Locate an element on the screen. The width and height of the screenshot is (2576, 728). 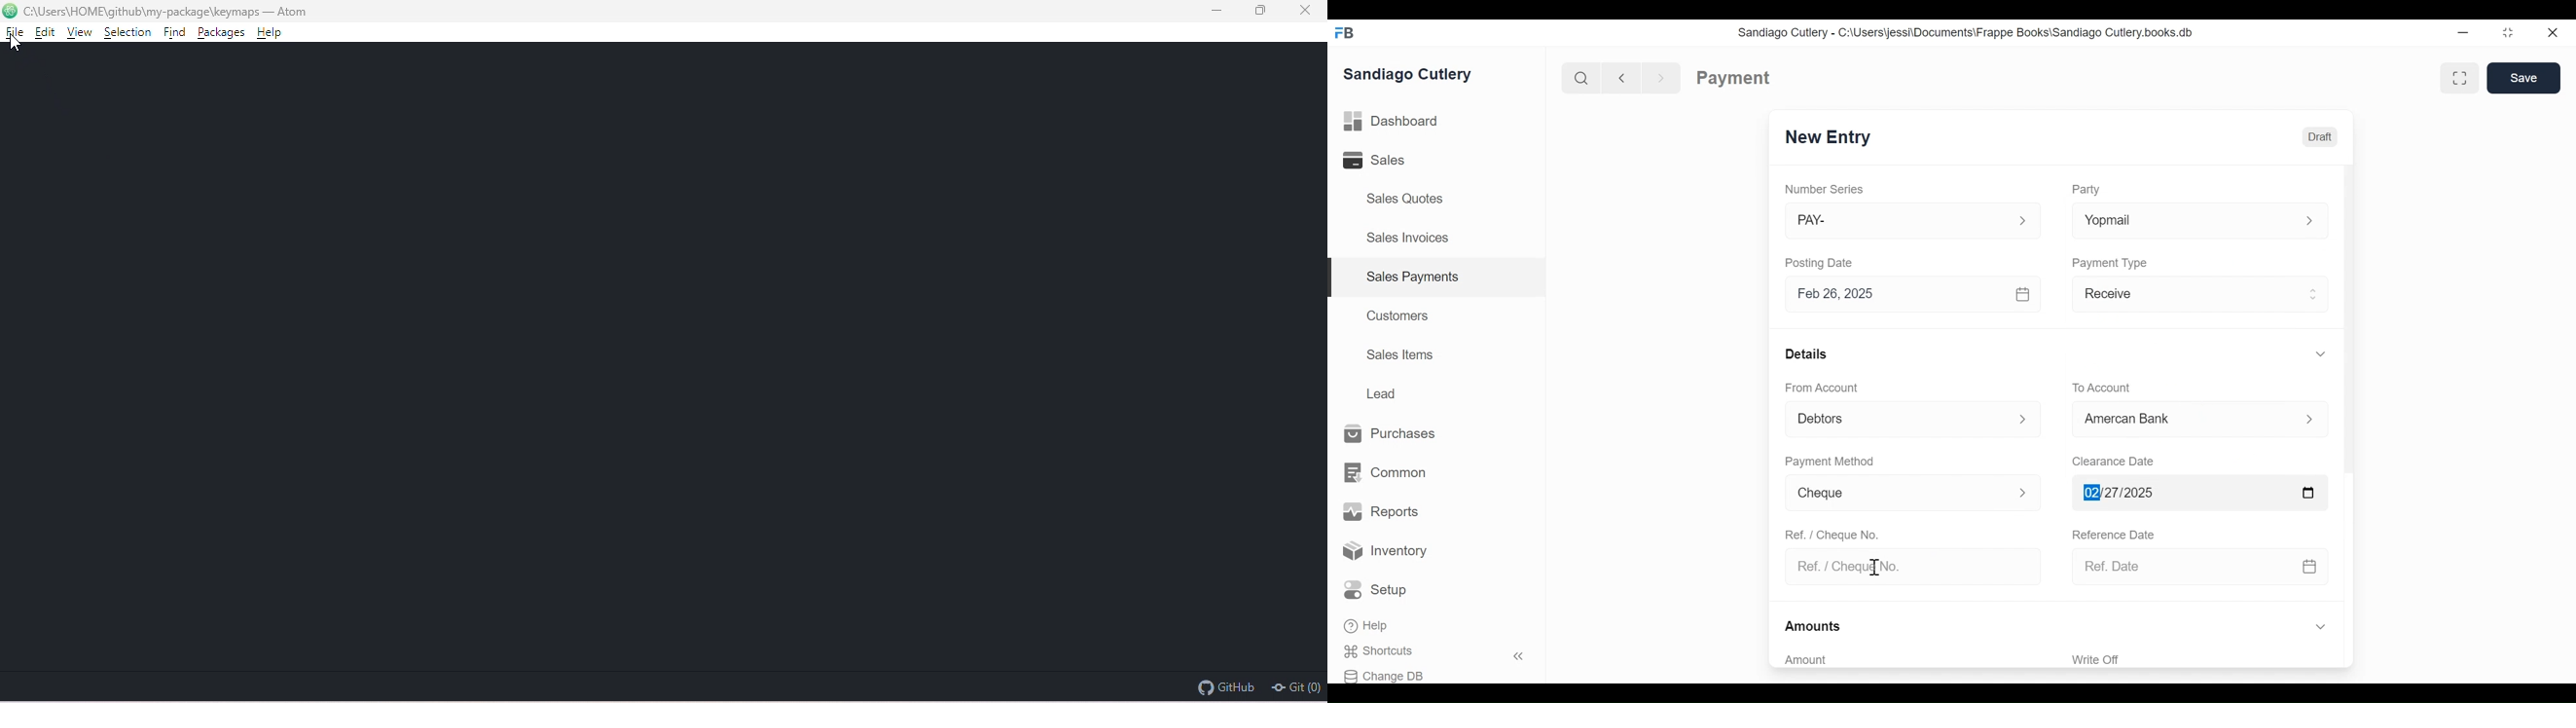
Reports is located at coordinates (1381, 512).